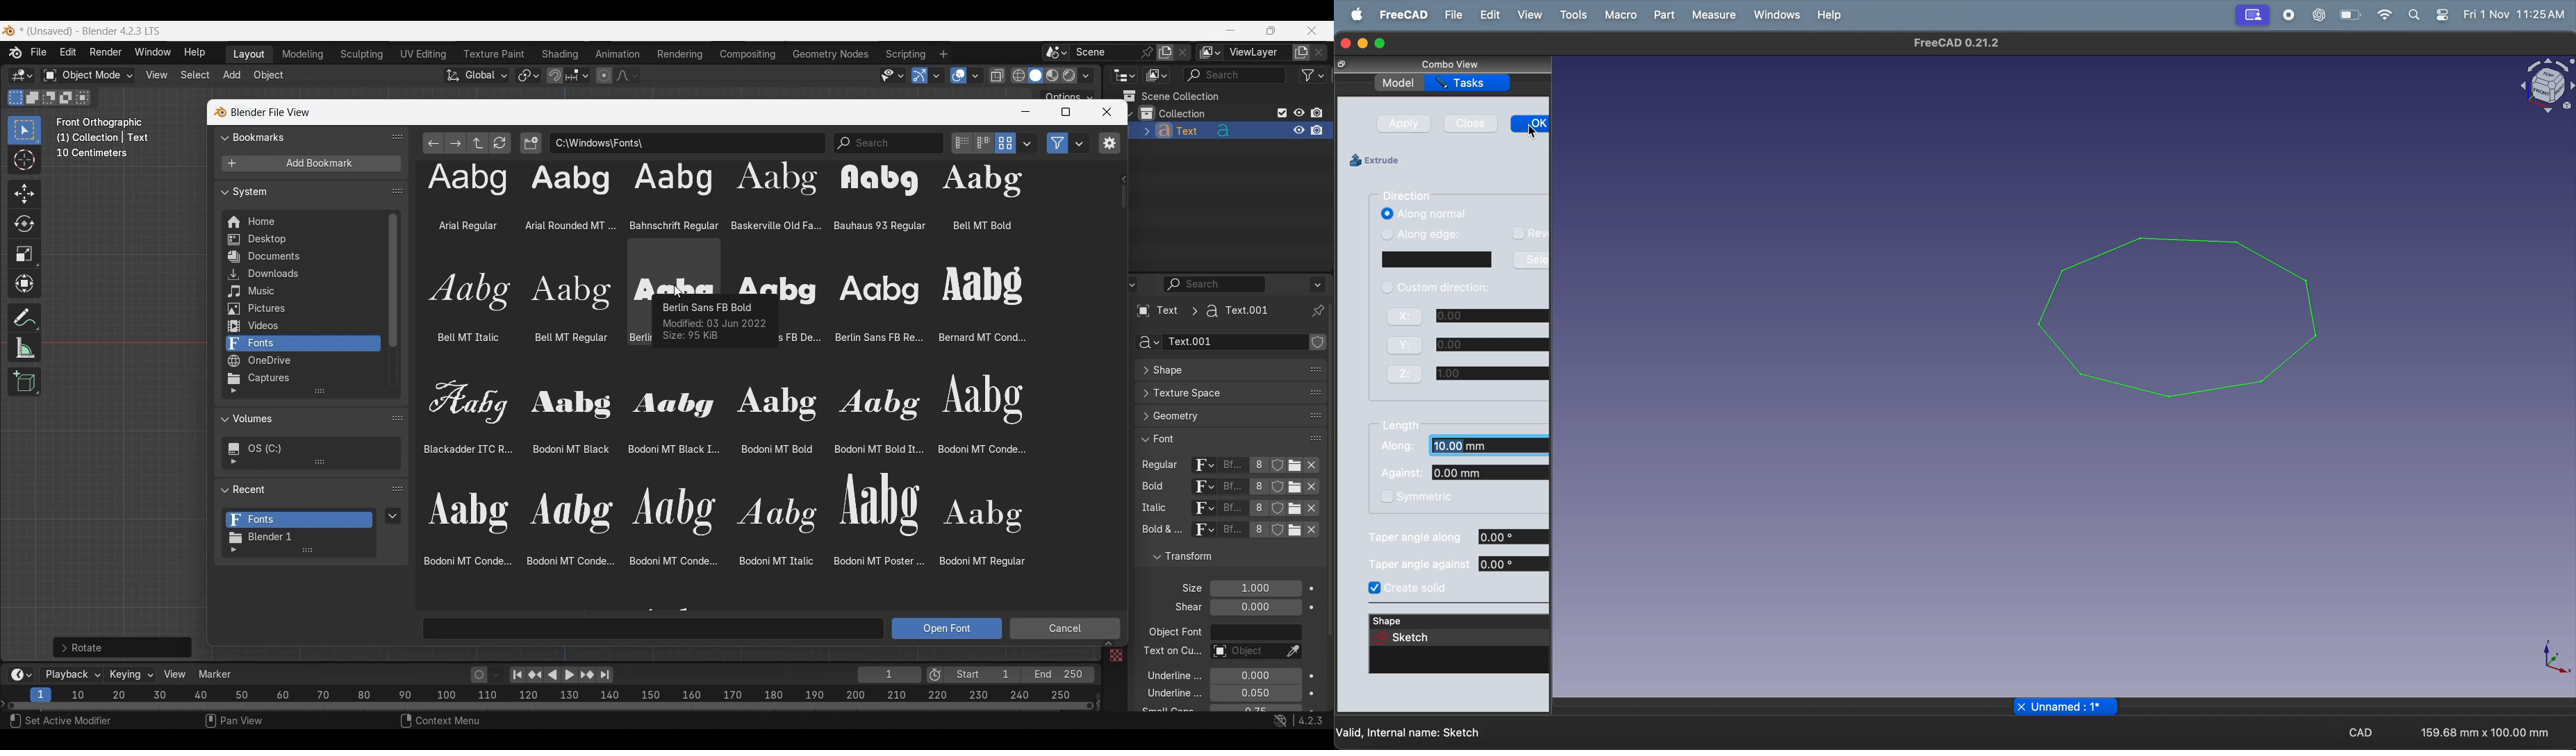 The width and height of the screenshot is (2576, 756). Describe the element at coordinates (1255, 607) in the screenshot. I see `Shear` at that location.